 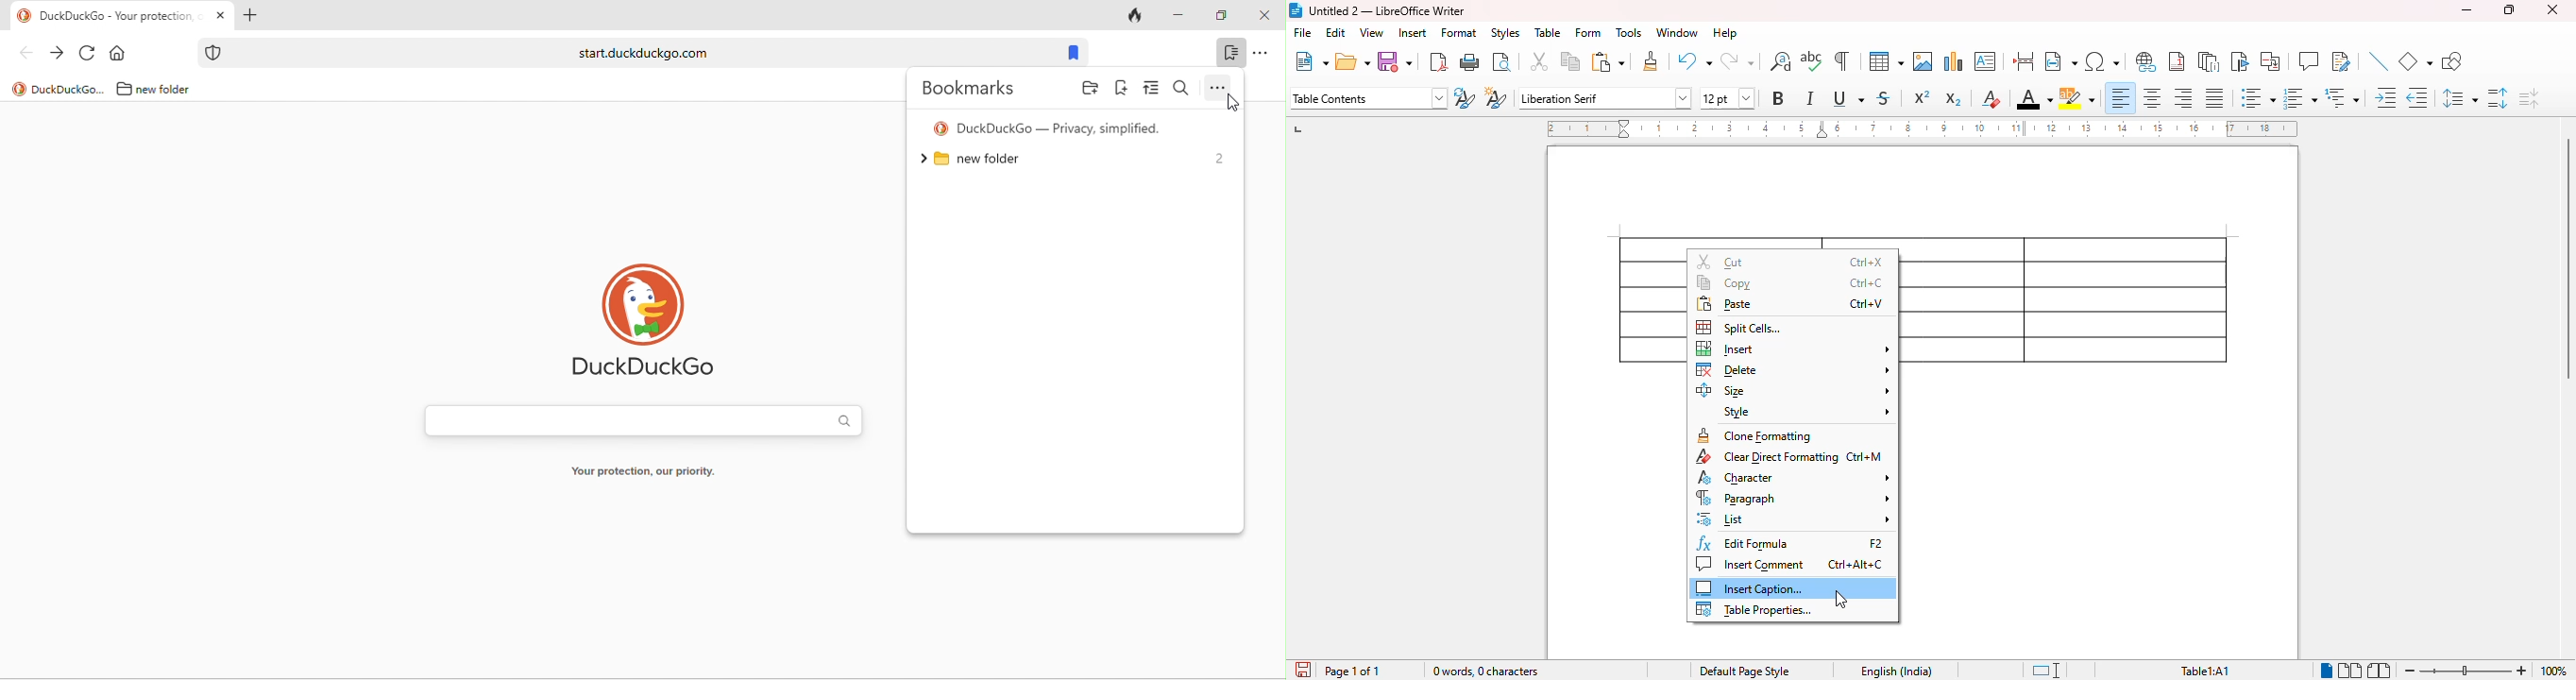 What do you see at coordinates (1793, 477) in the screenshot?
I see `character` at bounding box center [1793, 477].